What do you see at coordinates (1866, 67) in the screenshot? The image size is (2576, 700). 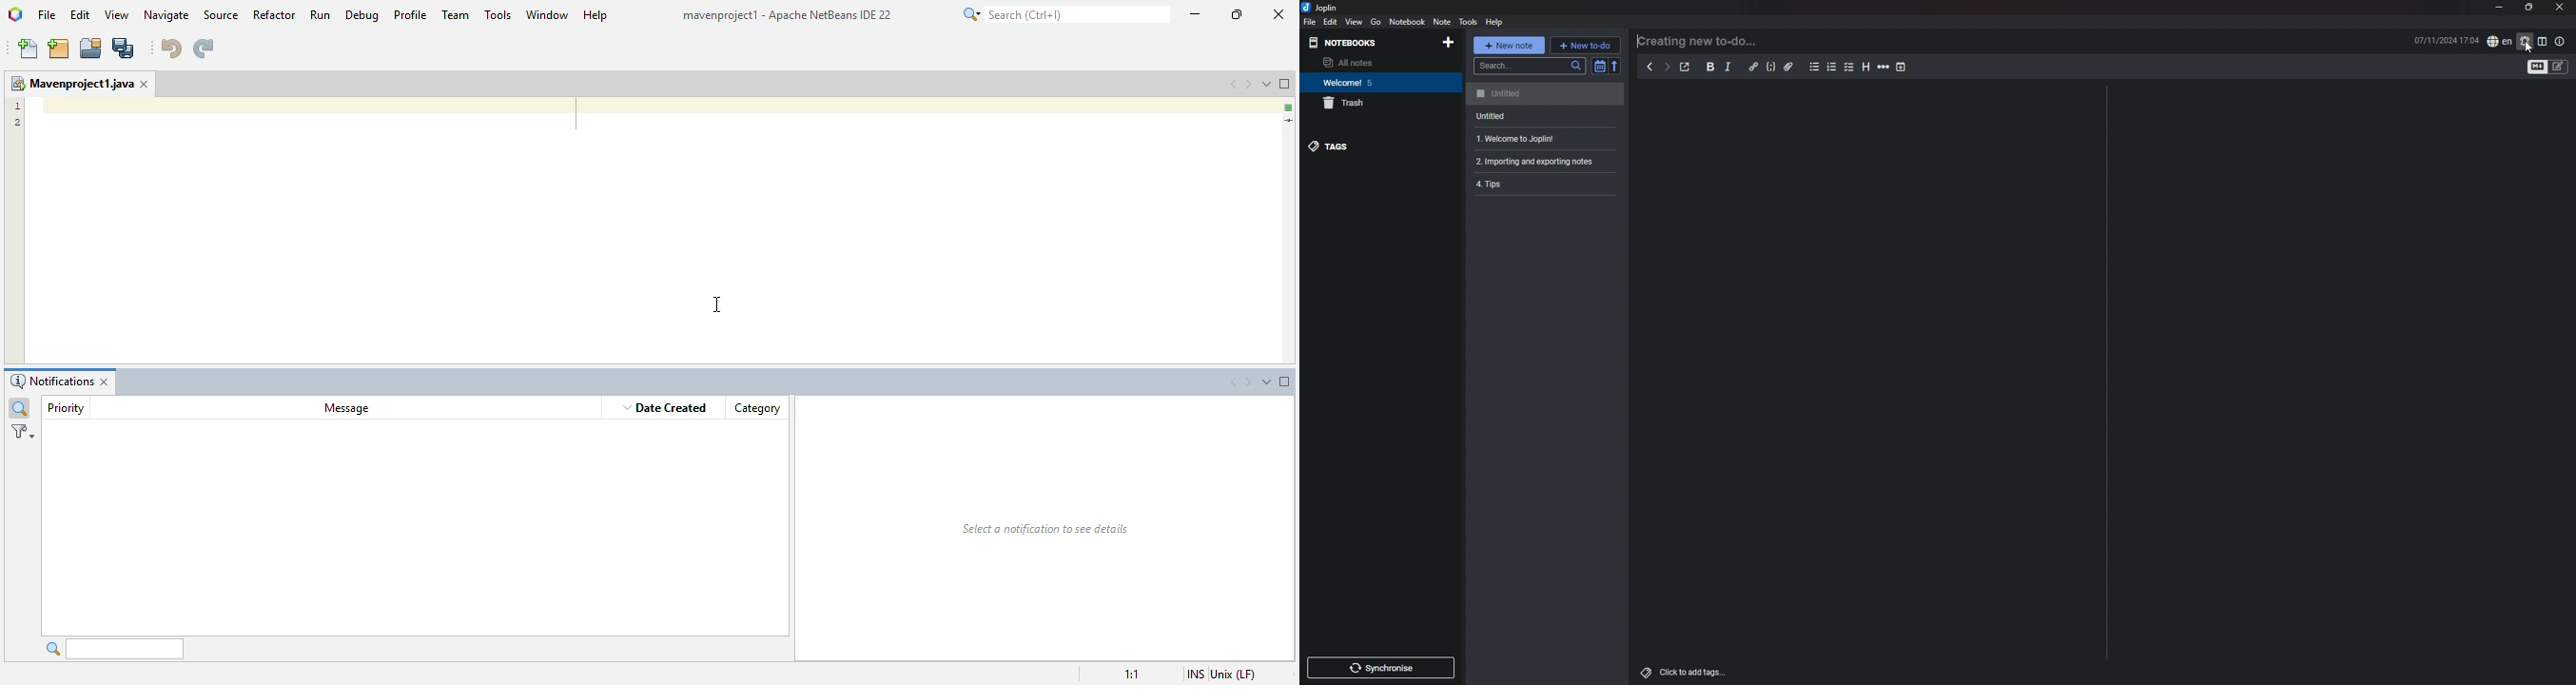 I see `heading` at bounding box center [1866, 67].